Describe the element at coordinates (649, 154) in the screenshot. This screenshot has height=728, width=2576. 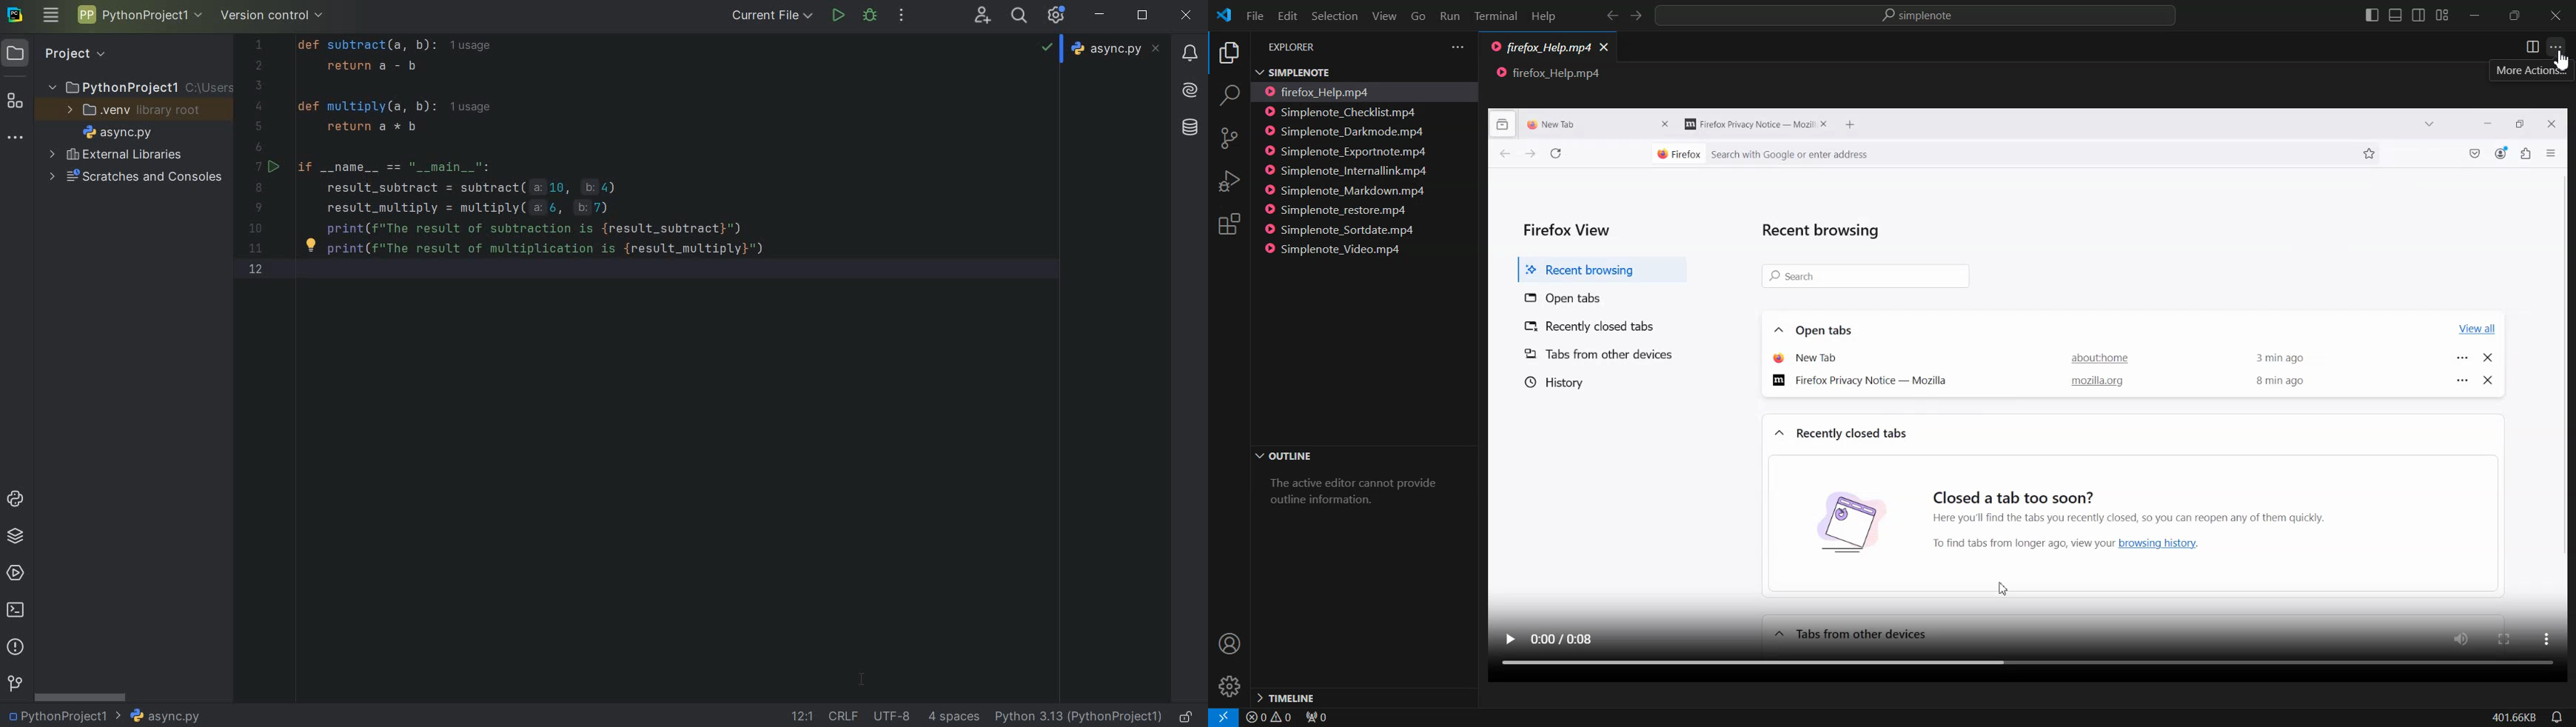
I see `codes` at that location.